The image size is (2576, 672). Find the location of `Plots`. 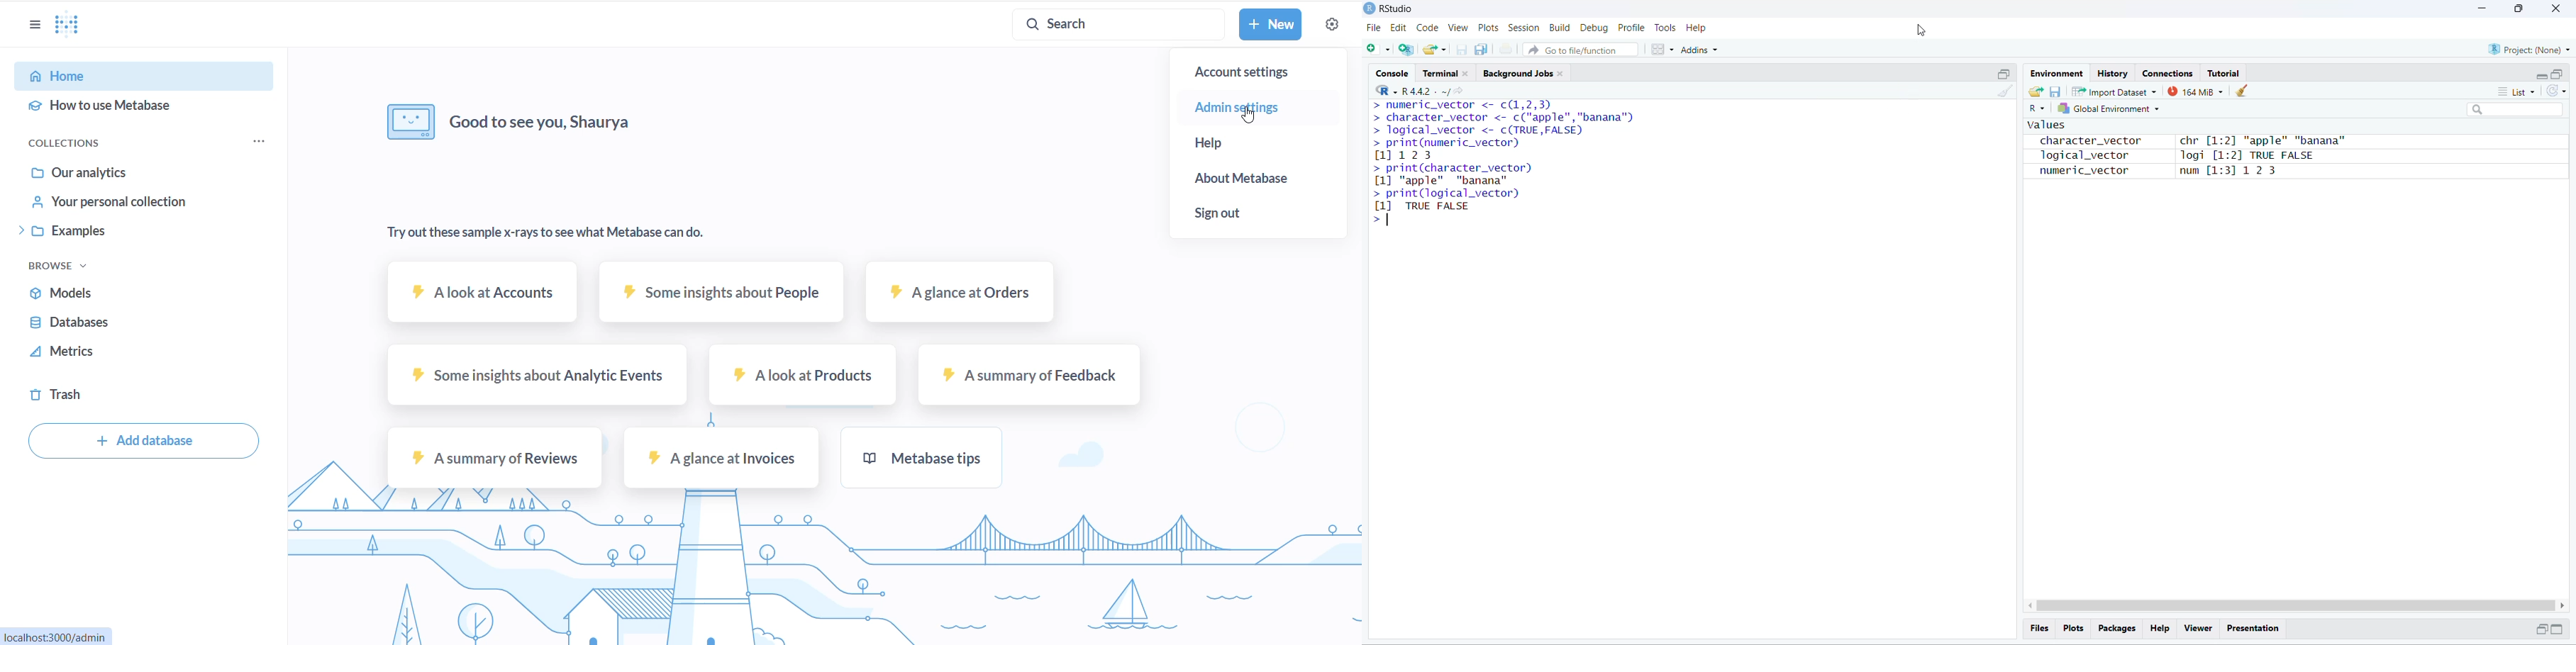

Plots is located at coordinates (1490, 28).